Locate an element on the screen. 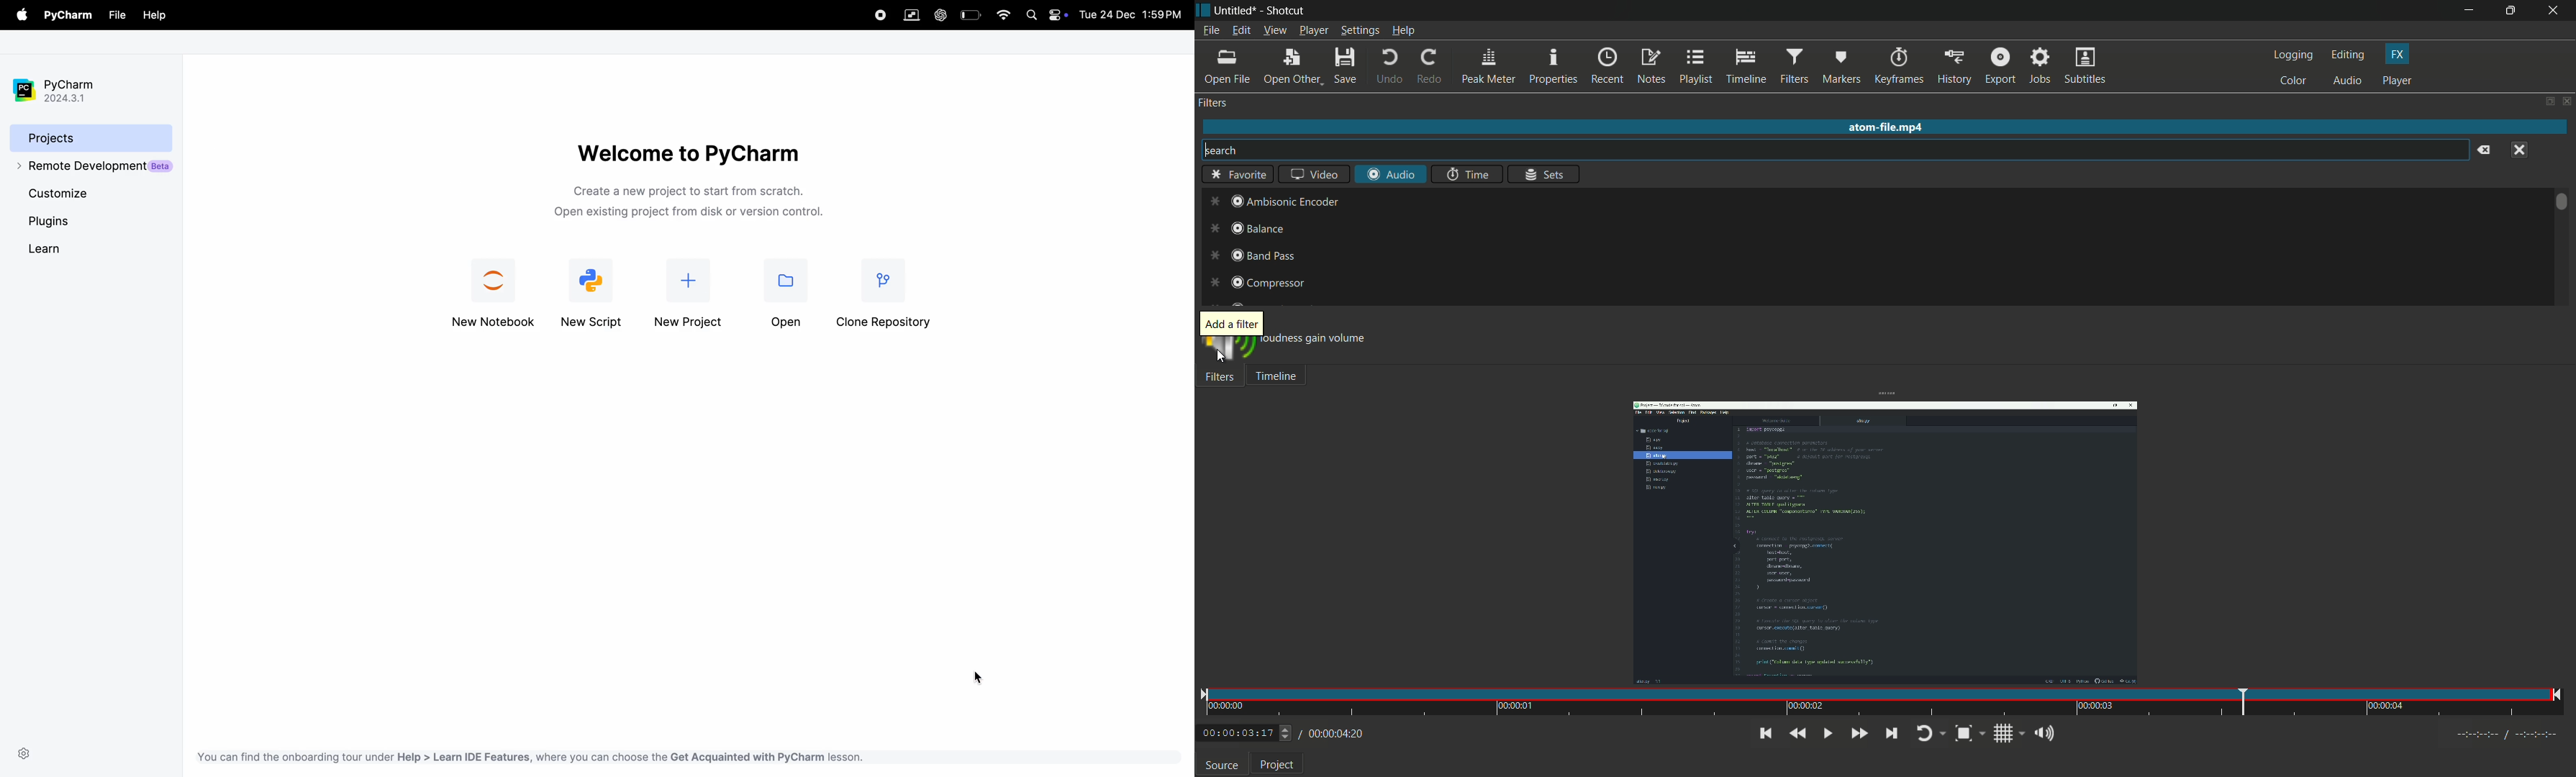  open file is located at coordinates (1228, 67).